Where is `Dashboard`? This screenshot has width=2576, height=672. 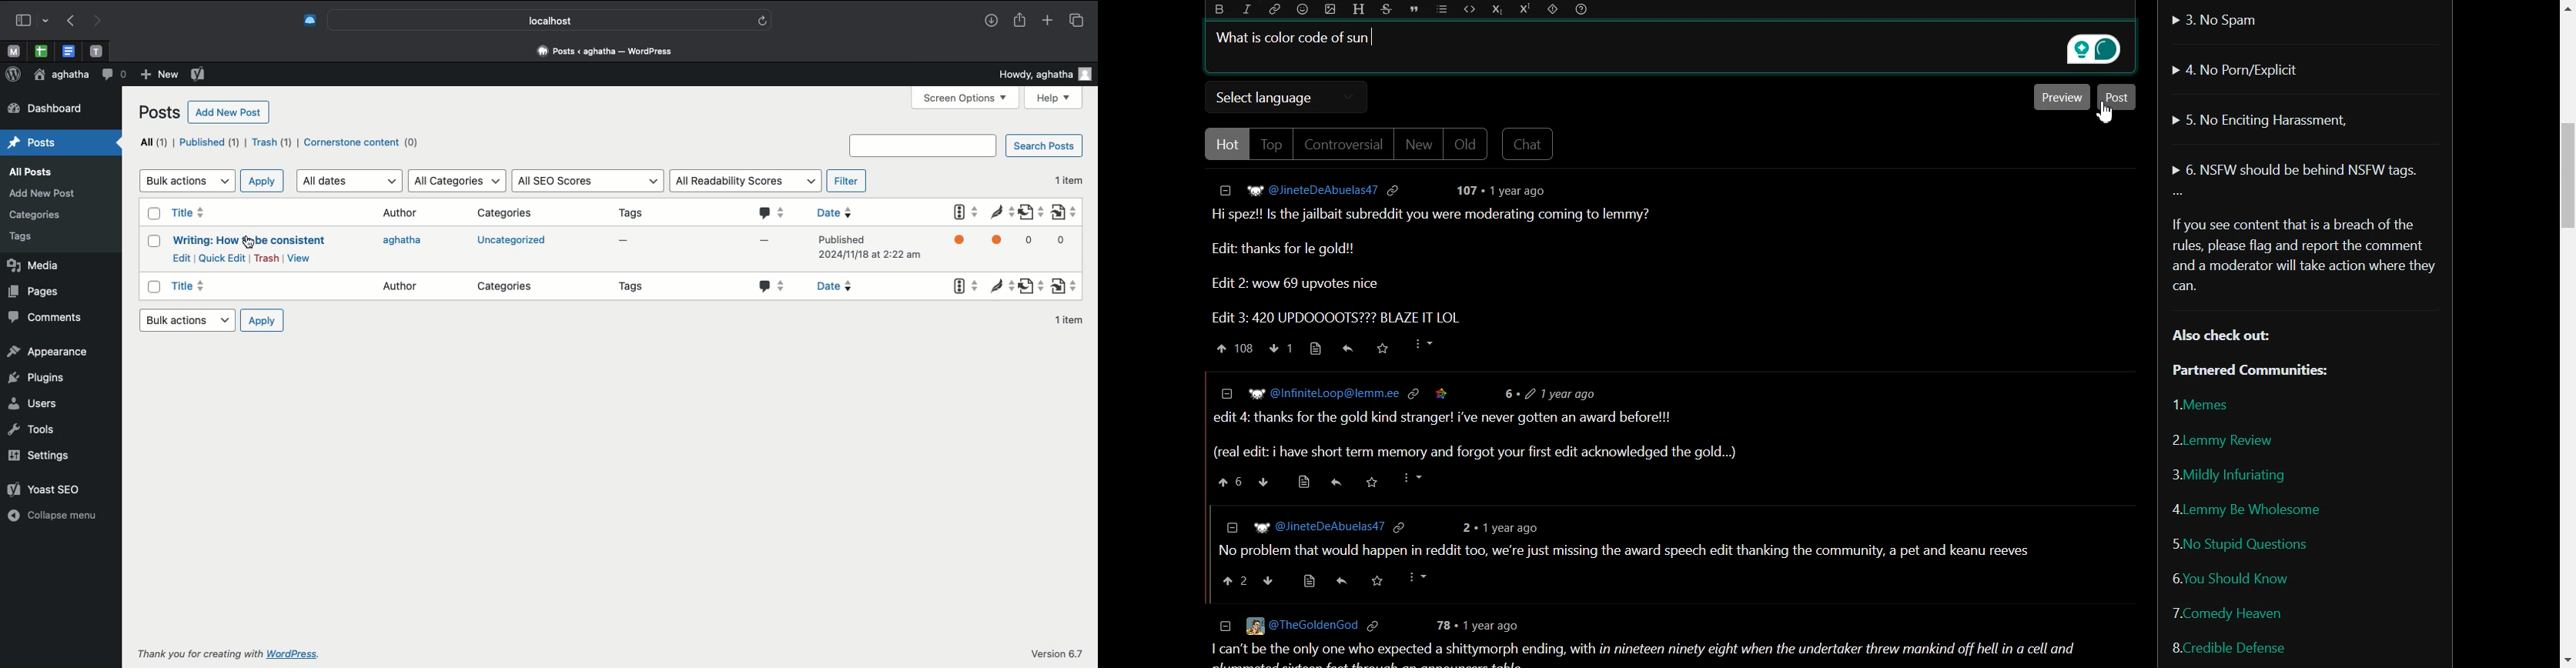
Dashboard is located at coordinates (60, 108).